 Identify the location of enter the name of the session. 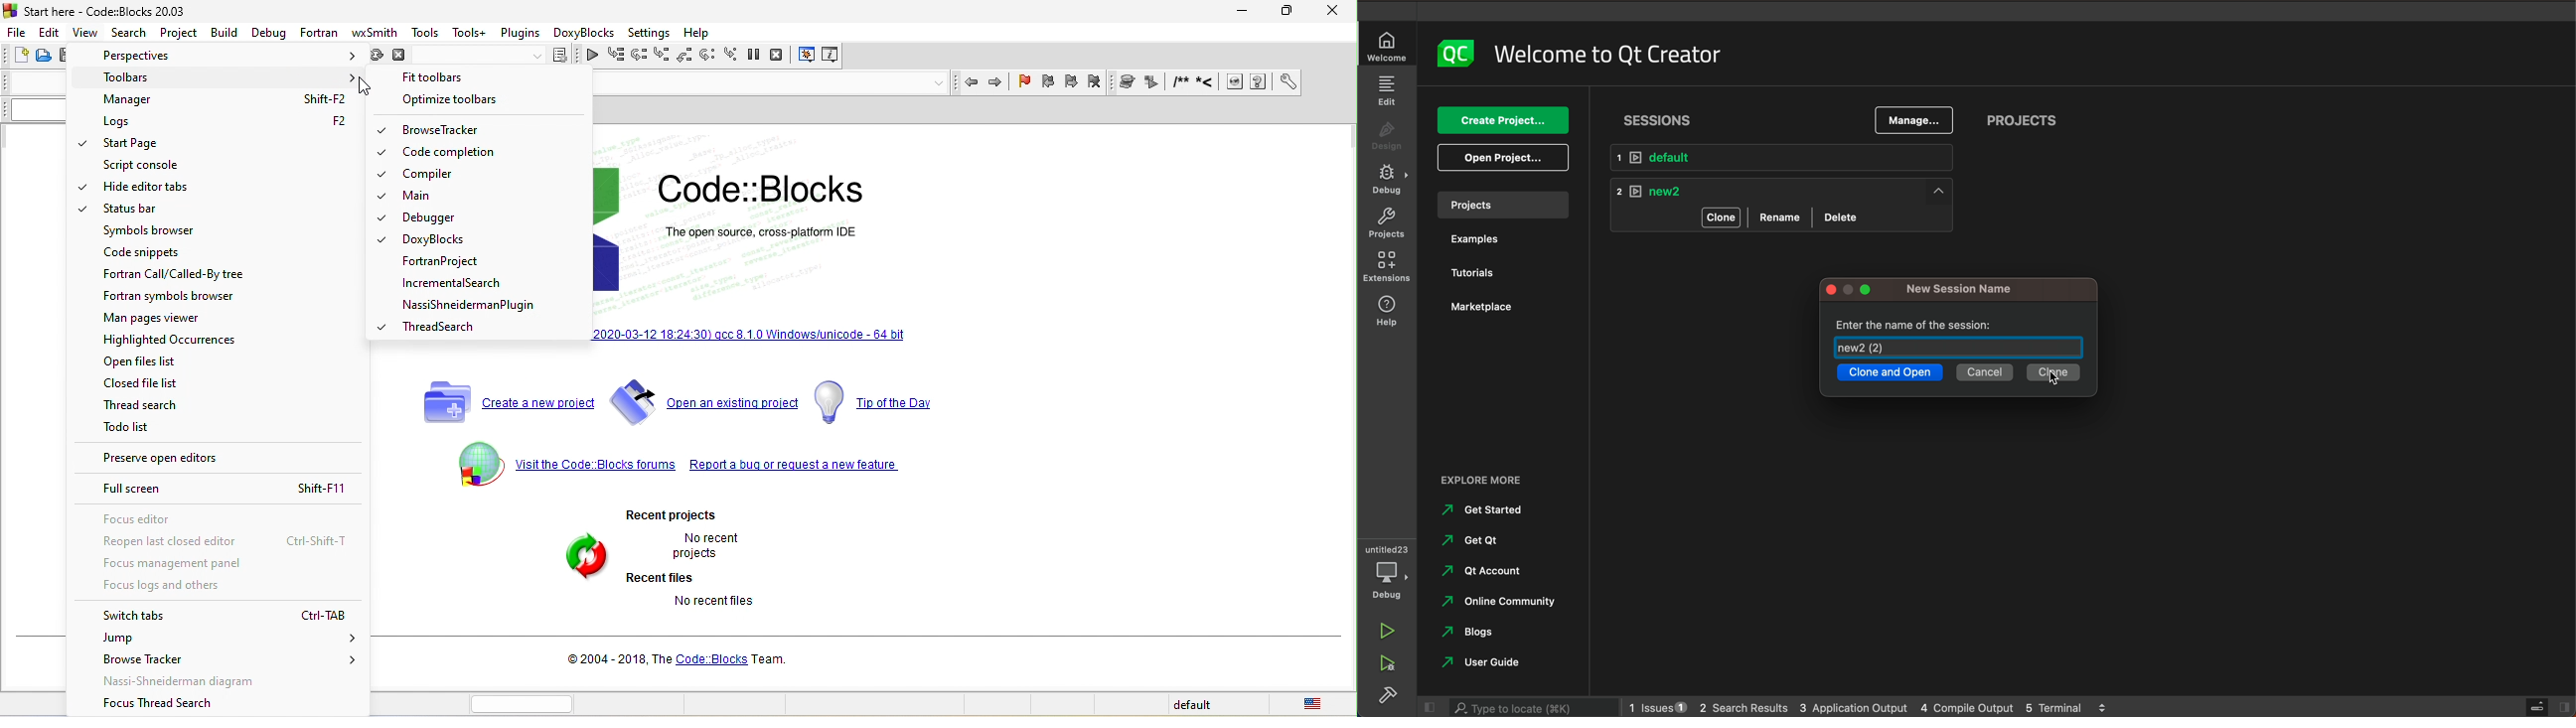
(1961, 325).